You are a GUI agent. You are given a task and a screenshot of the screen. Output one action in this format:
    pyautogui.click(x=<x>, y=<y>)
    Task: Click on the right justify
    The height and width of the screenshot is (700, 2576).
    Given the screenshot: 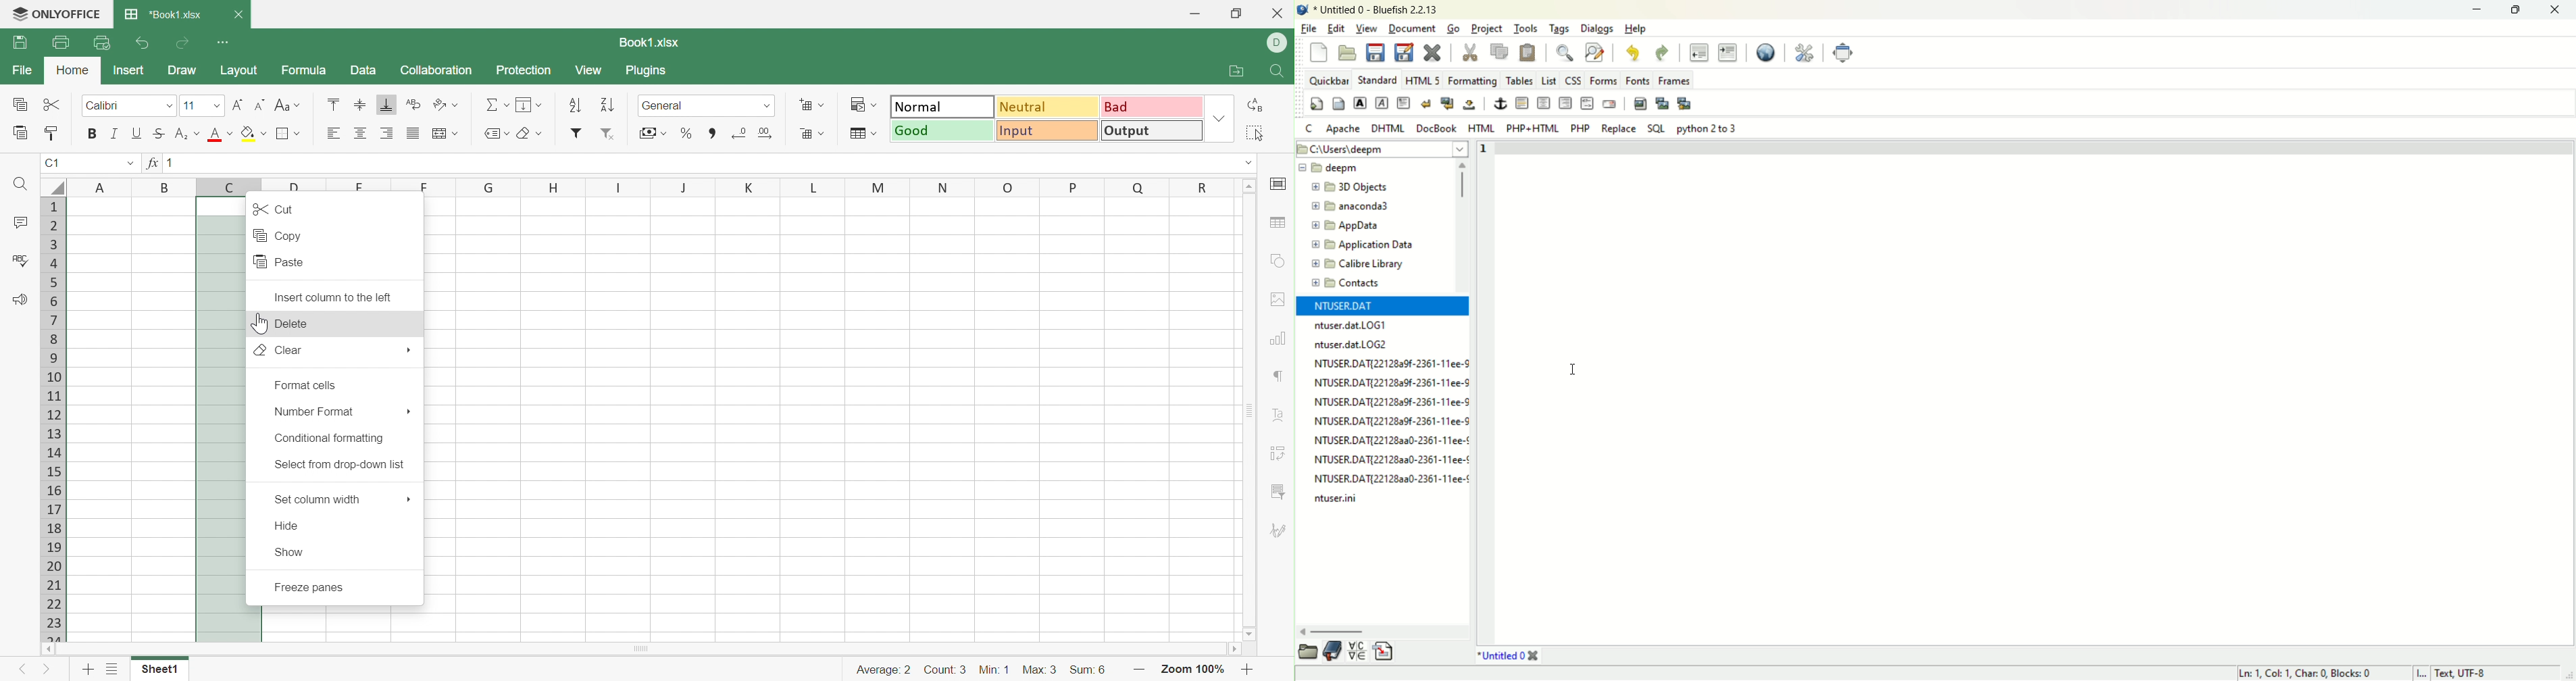 What is the action you would take?
    pyautogui.click(x=1565, y=101)
    